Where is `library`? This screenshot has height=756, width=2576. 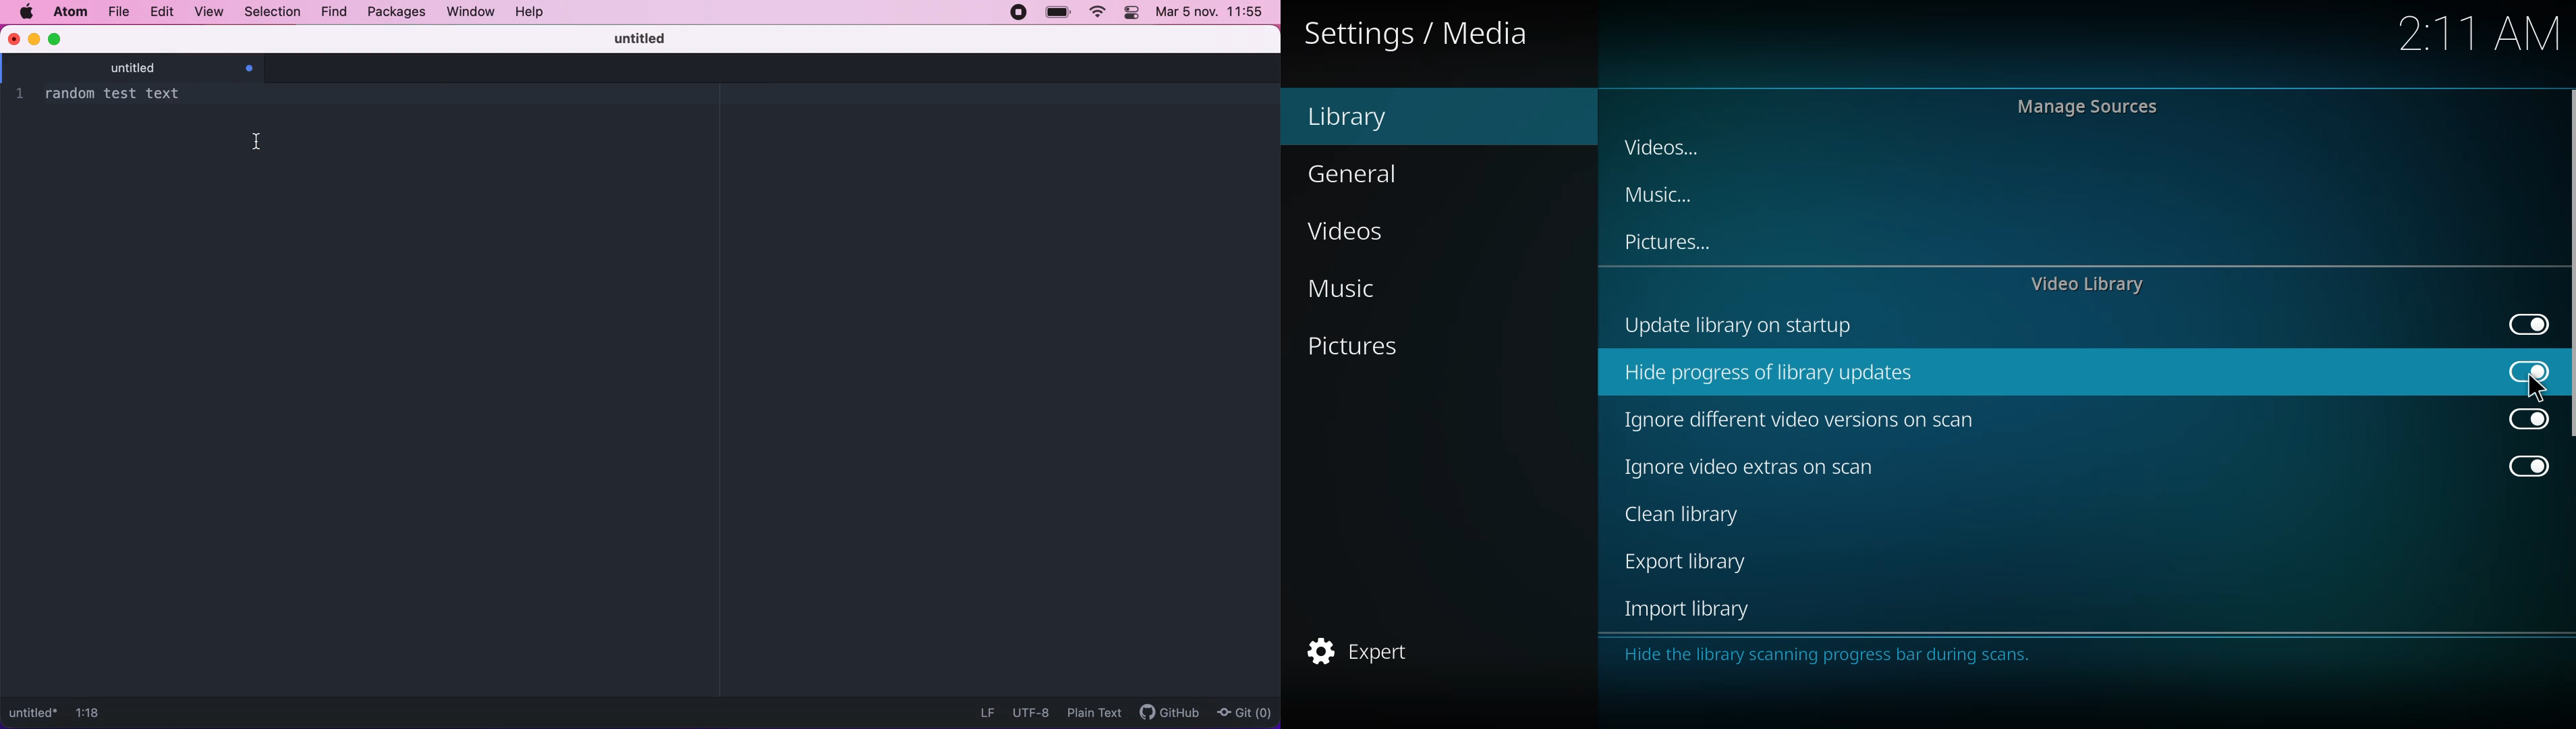 library is located at coordinates (1371, 117).